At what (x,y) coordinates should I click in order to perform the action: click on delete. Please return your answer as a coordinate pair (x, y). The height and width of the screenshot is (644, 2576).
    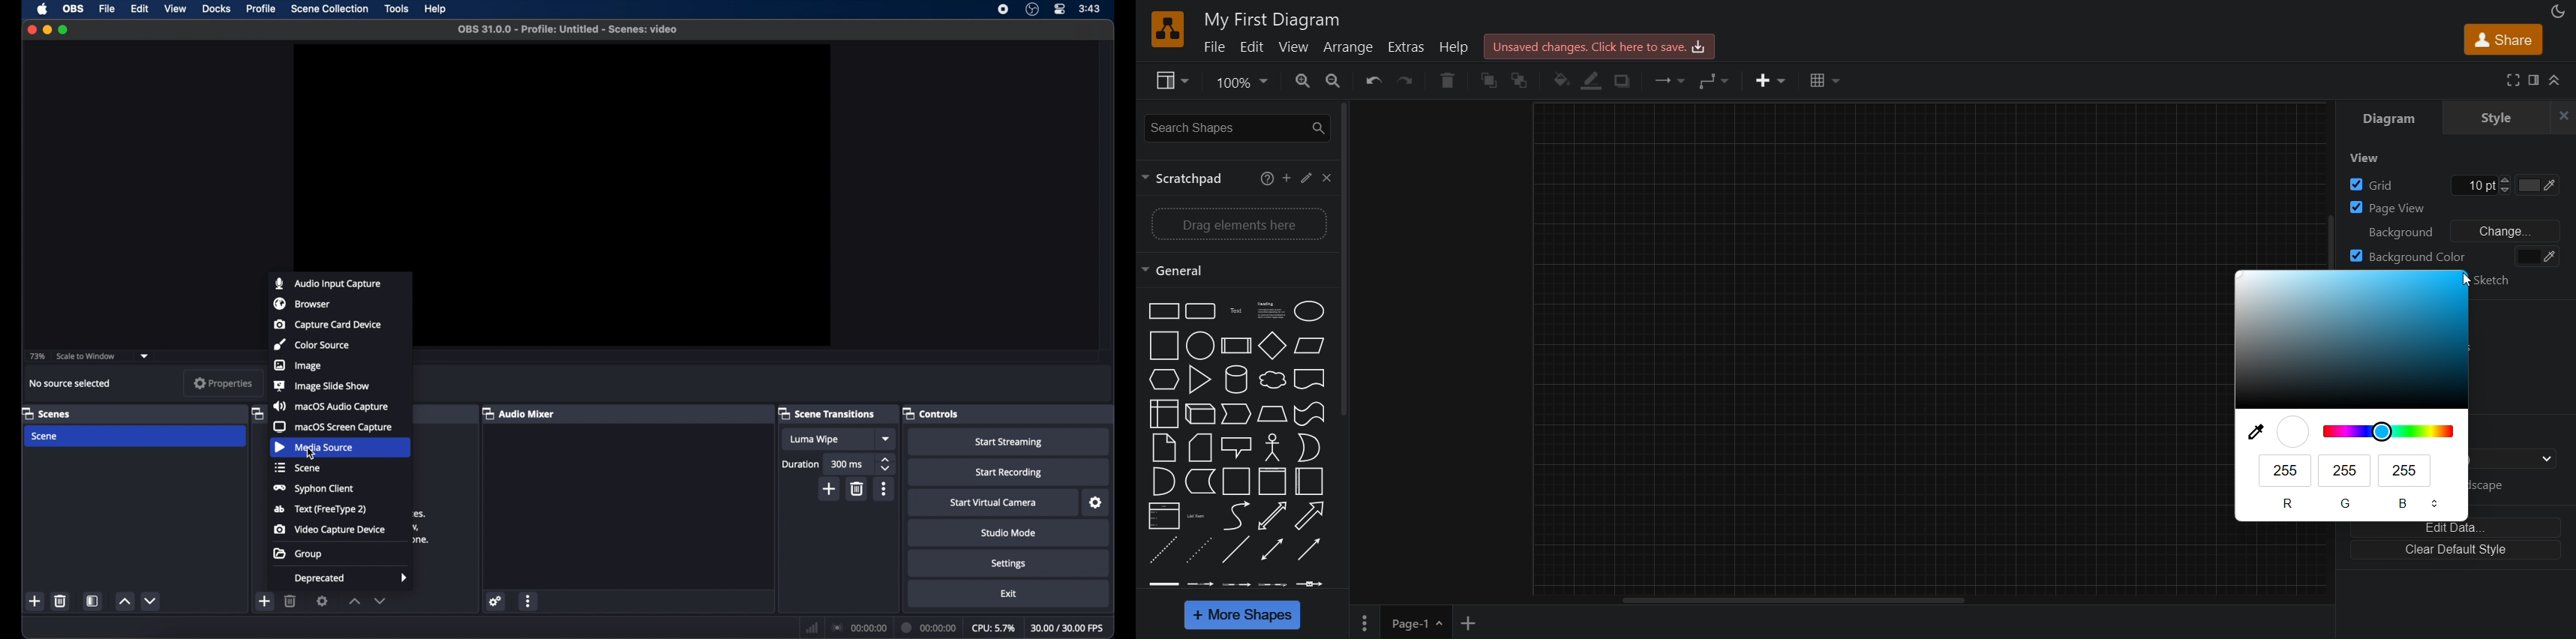
    Looking at the image, I should click on (1447, 82).